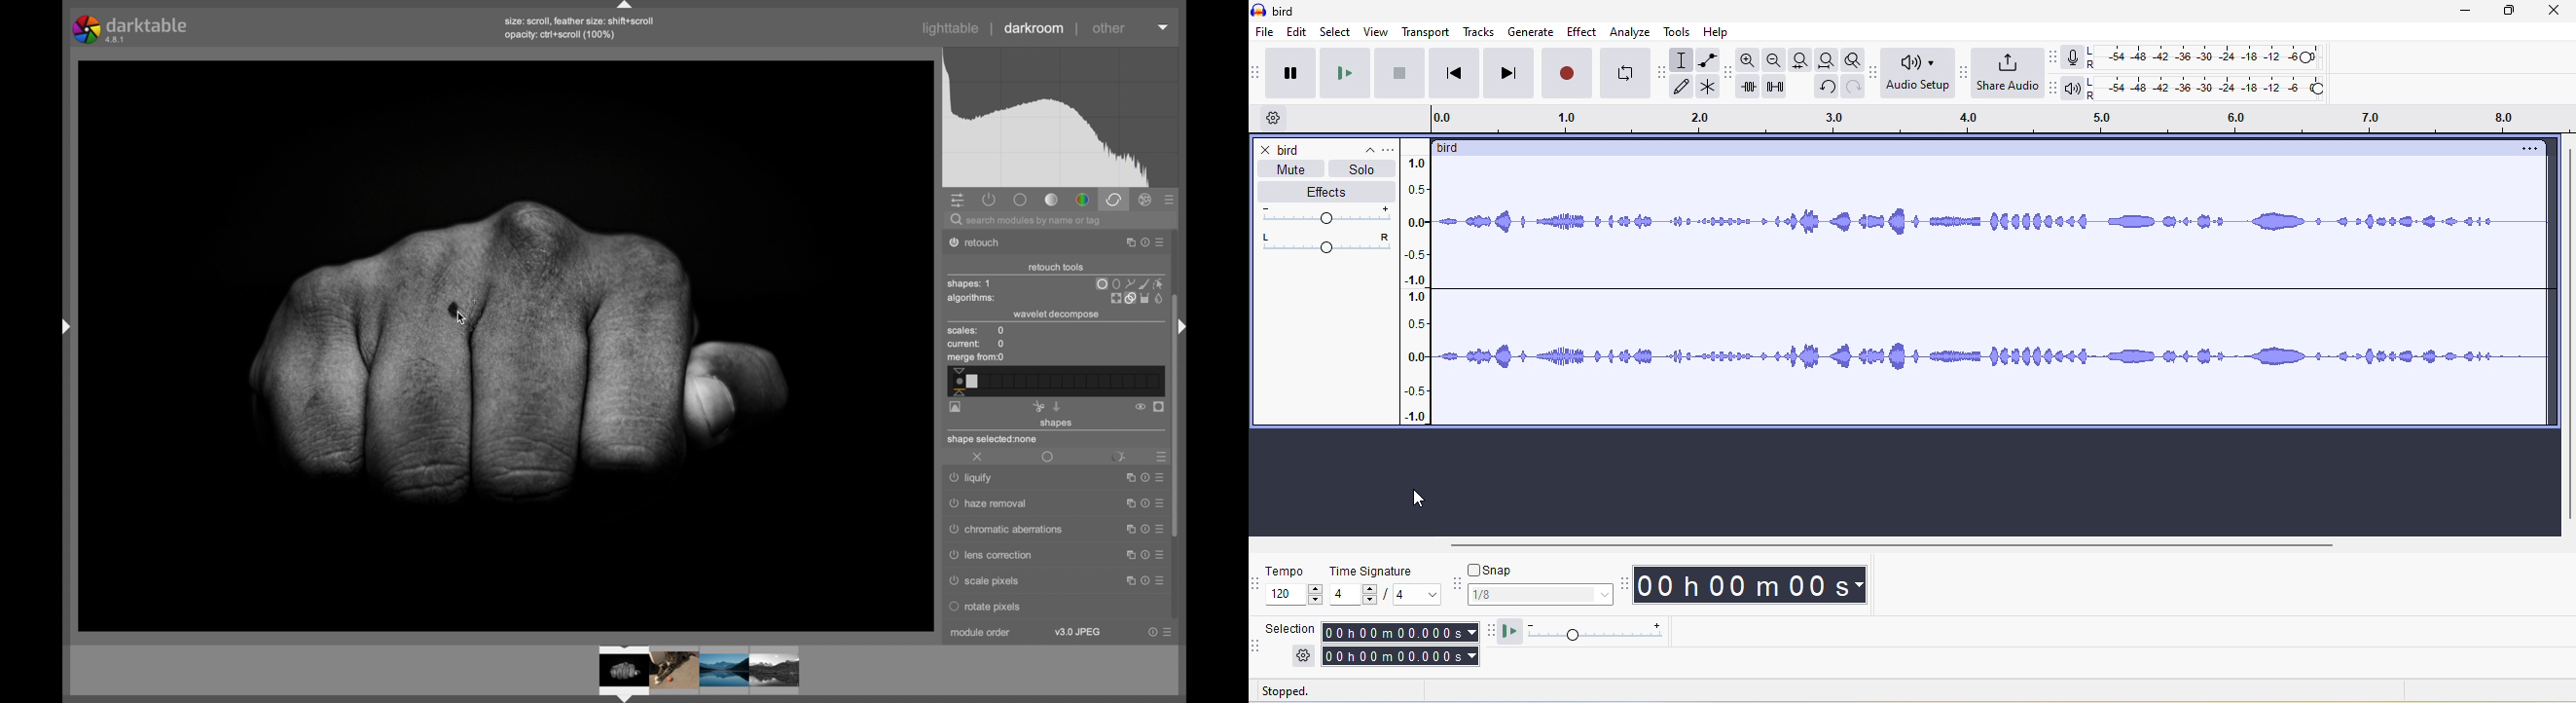 This screenshot has width=2576, height=728. What do you see at coordinates (1263, 32) in the screenshot?
I see `file` at bounding box center [1263, 32].